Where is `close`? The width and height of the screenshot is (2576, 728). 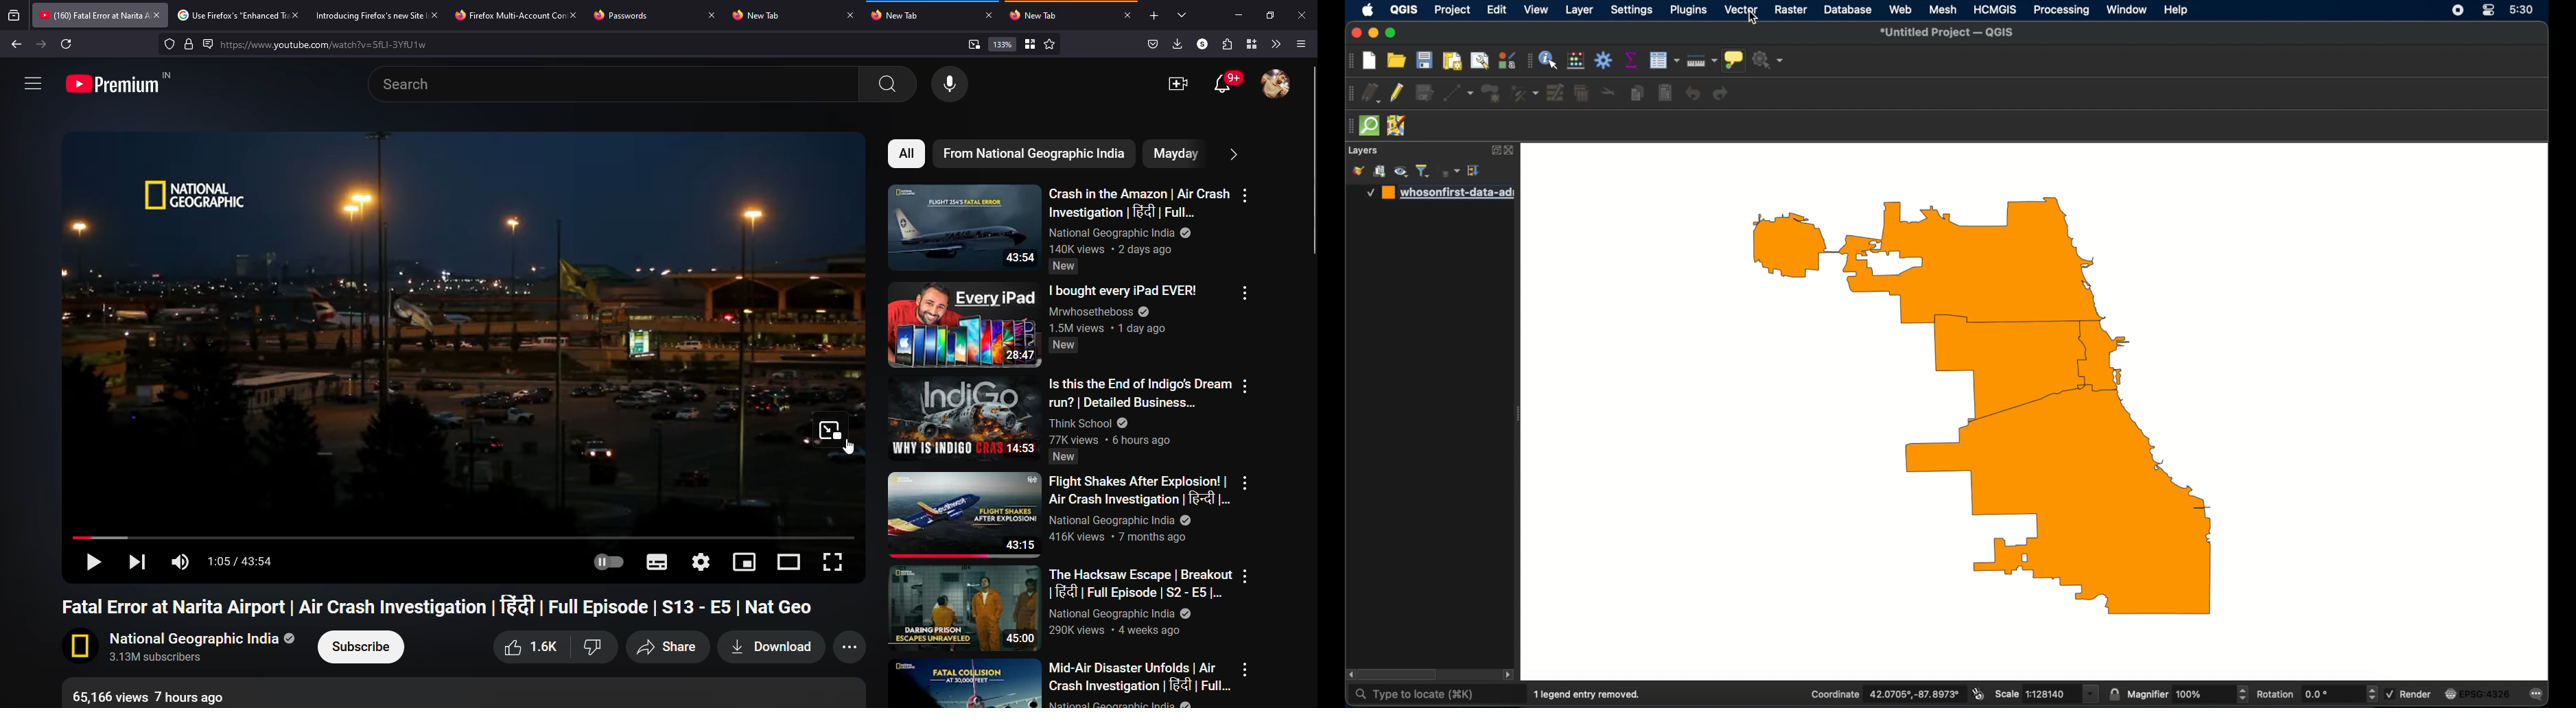 close is located at coordinates (712, 14).